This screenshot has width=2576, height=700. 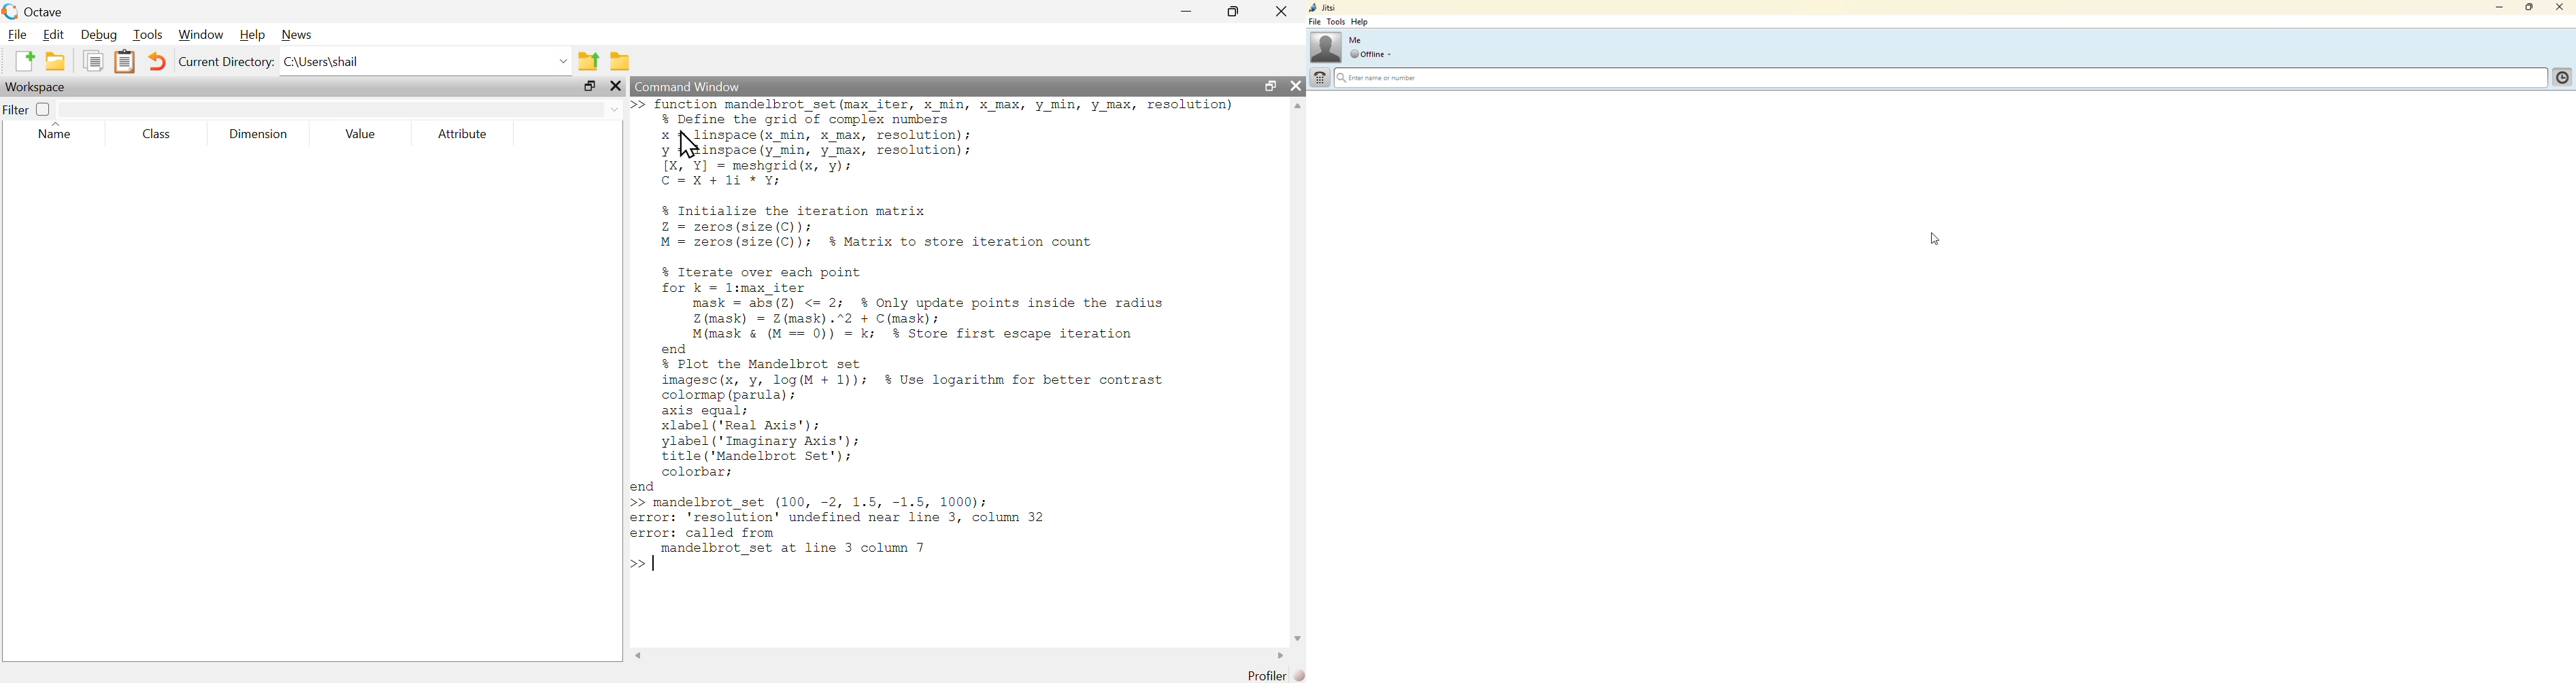 What do you see at coordinates (1381, 79) in the screenshot?
I see `enter name or number` at bounding box center [1381, 79].